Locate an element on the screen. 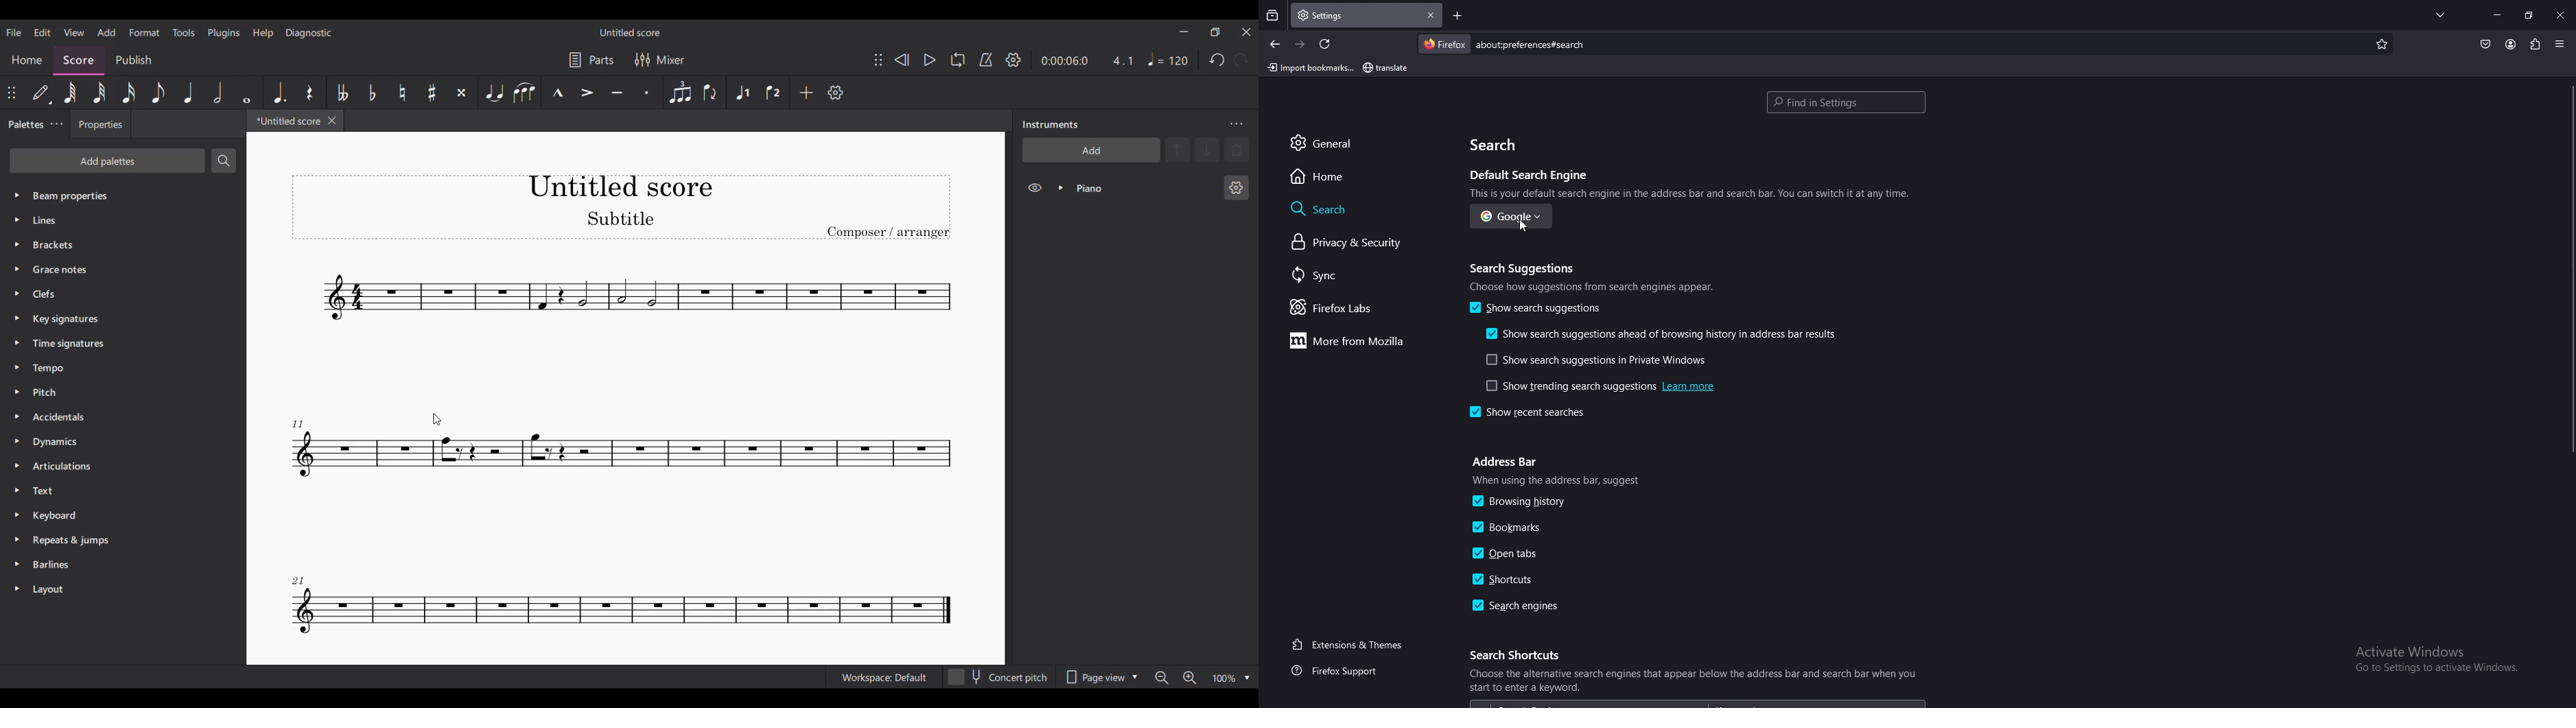 The height and width of the screenshot is (728, 2576). scroll bar is located at coordinates (2568, 269).